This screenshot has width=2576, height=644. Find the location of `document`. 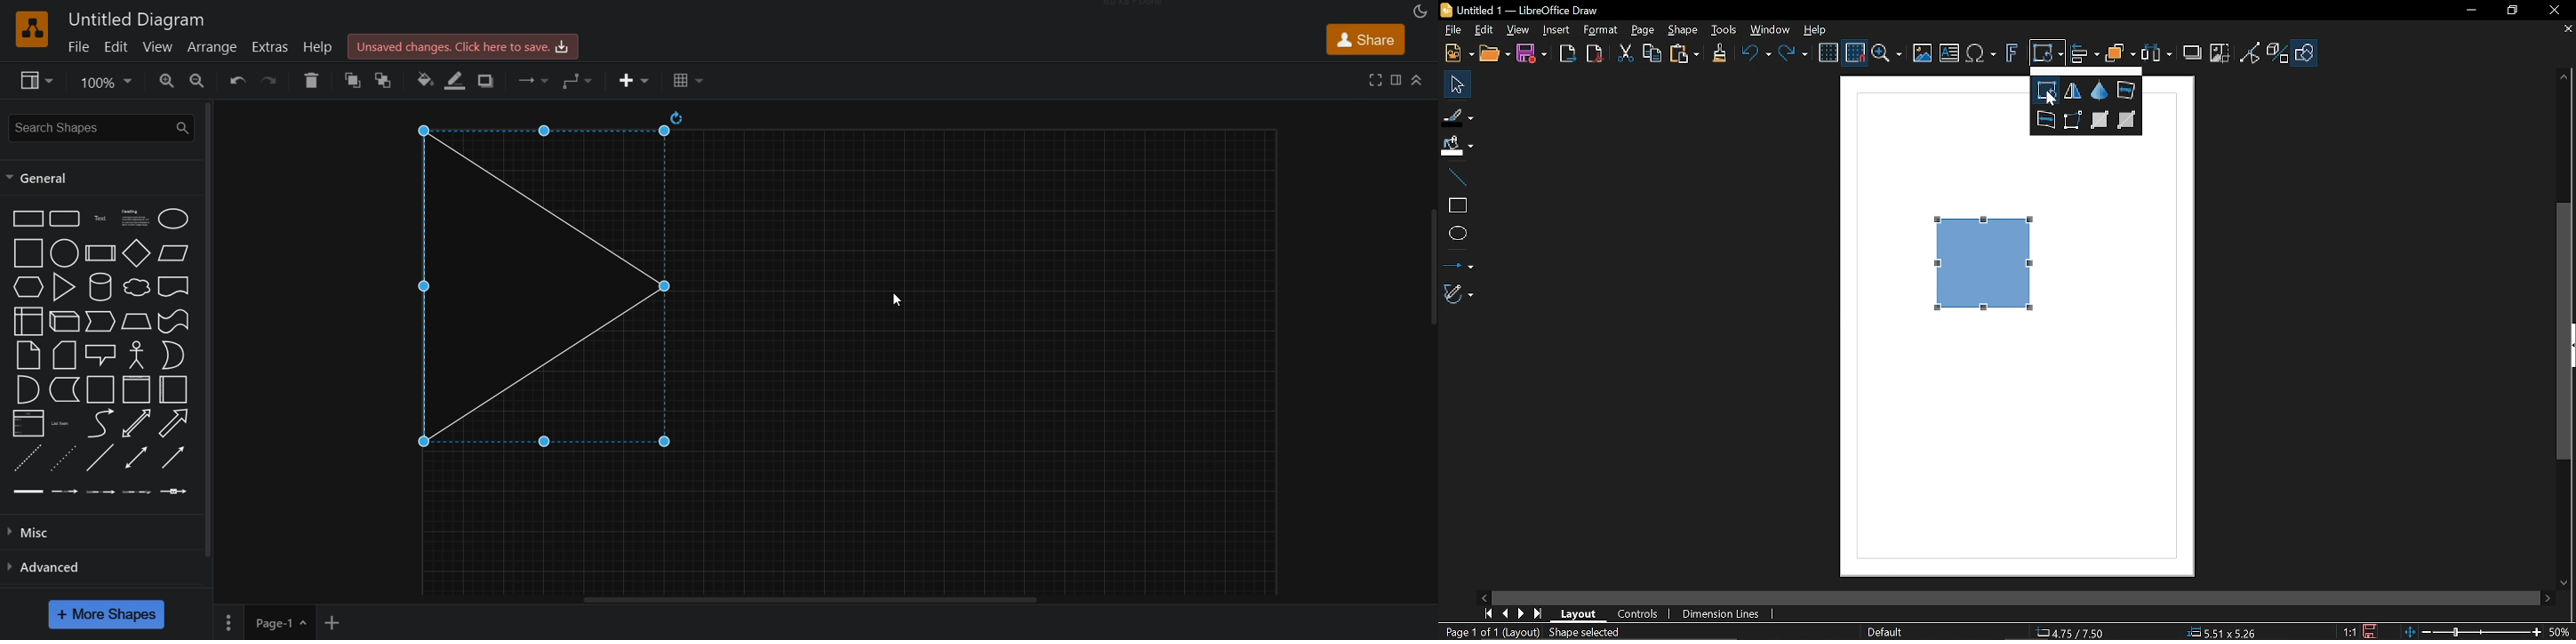

document is located at coordinates (174, 287).